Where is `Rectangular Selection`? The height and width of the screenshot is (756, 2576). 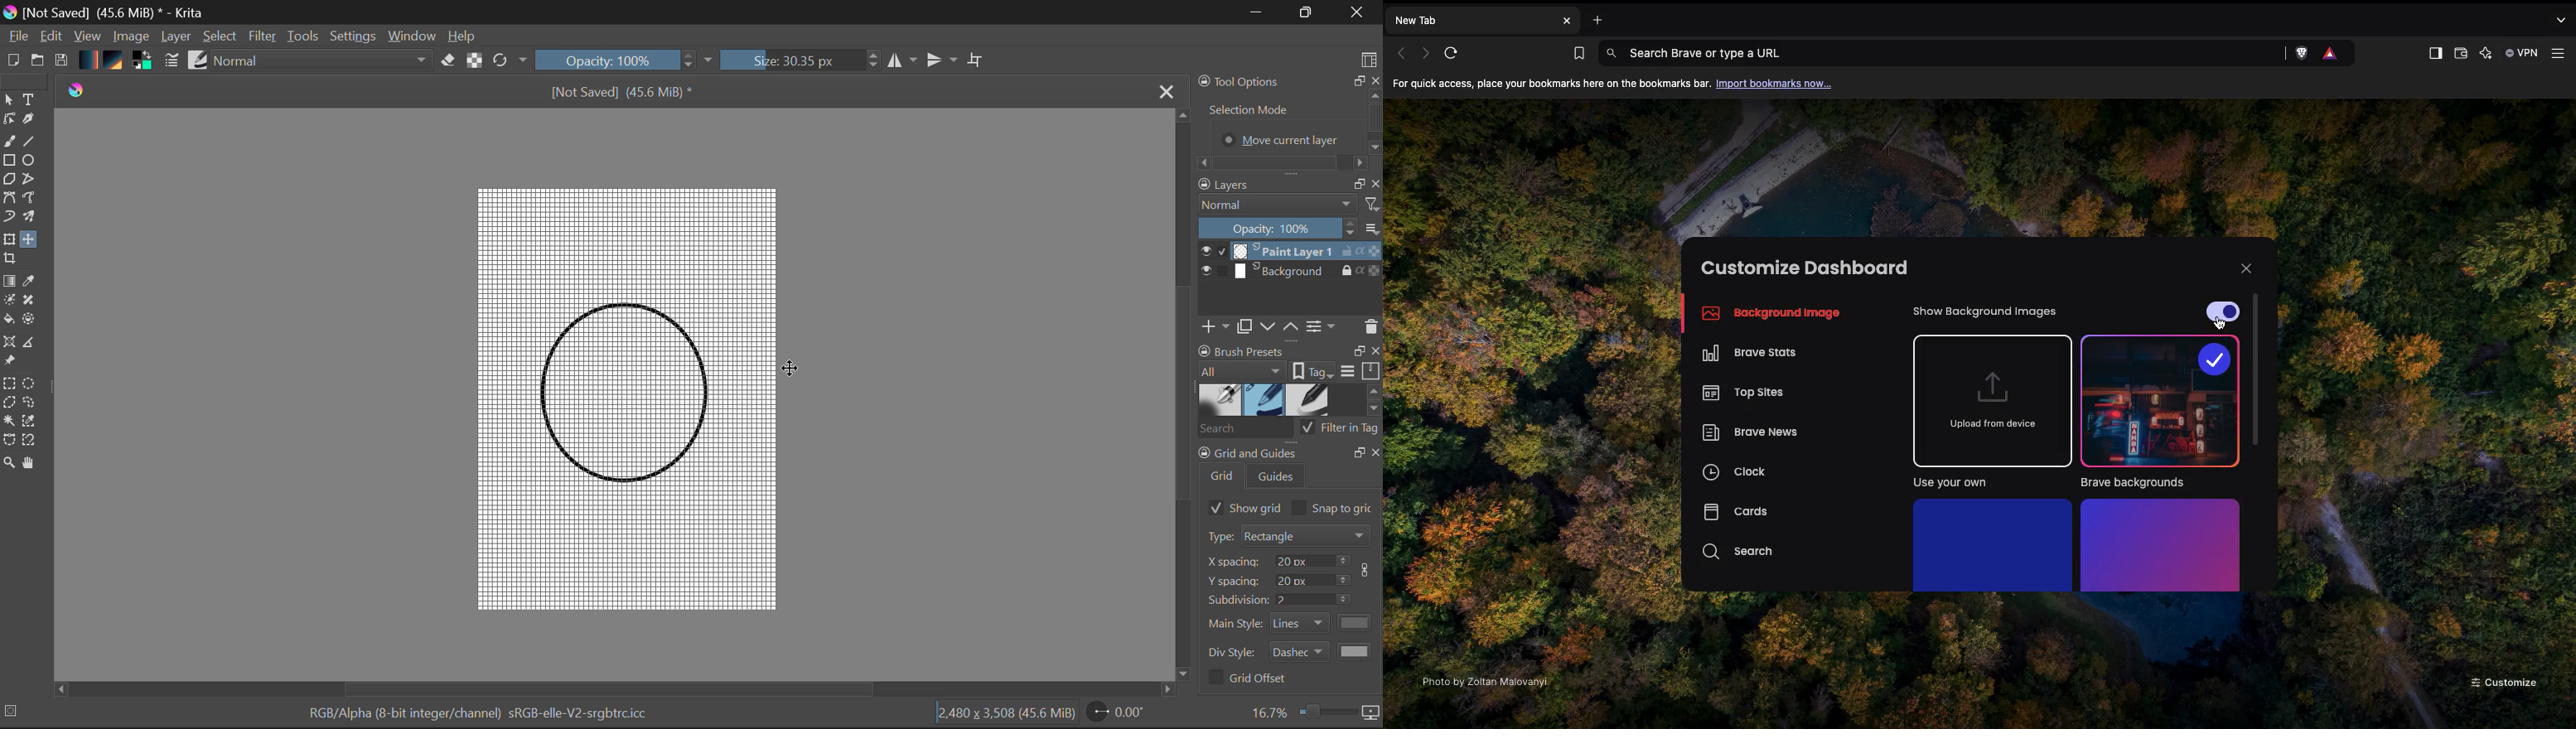 Rectangular Selection is located at coordinates (10, 383).